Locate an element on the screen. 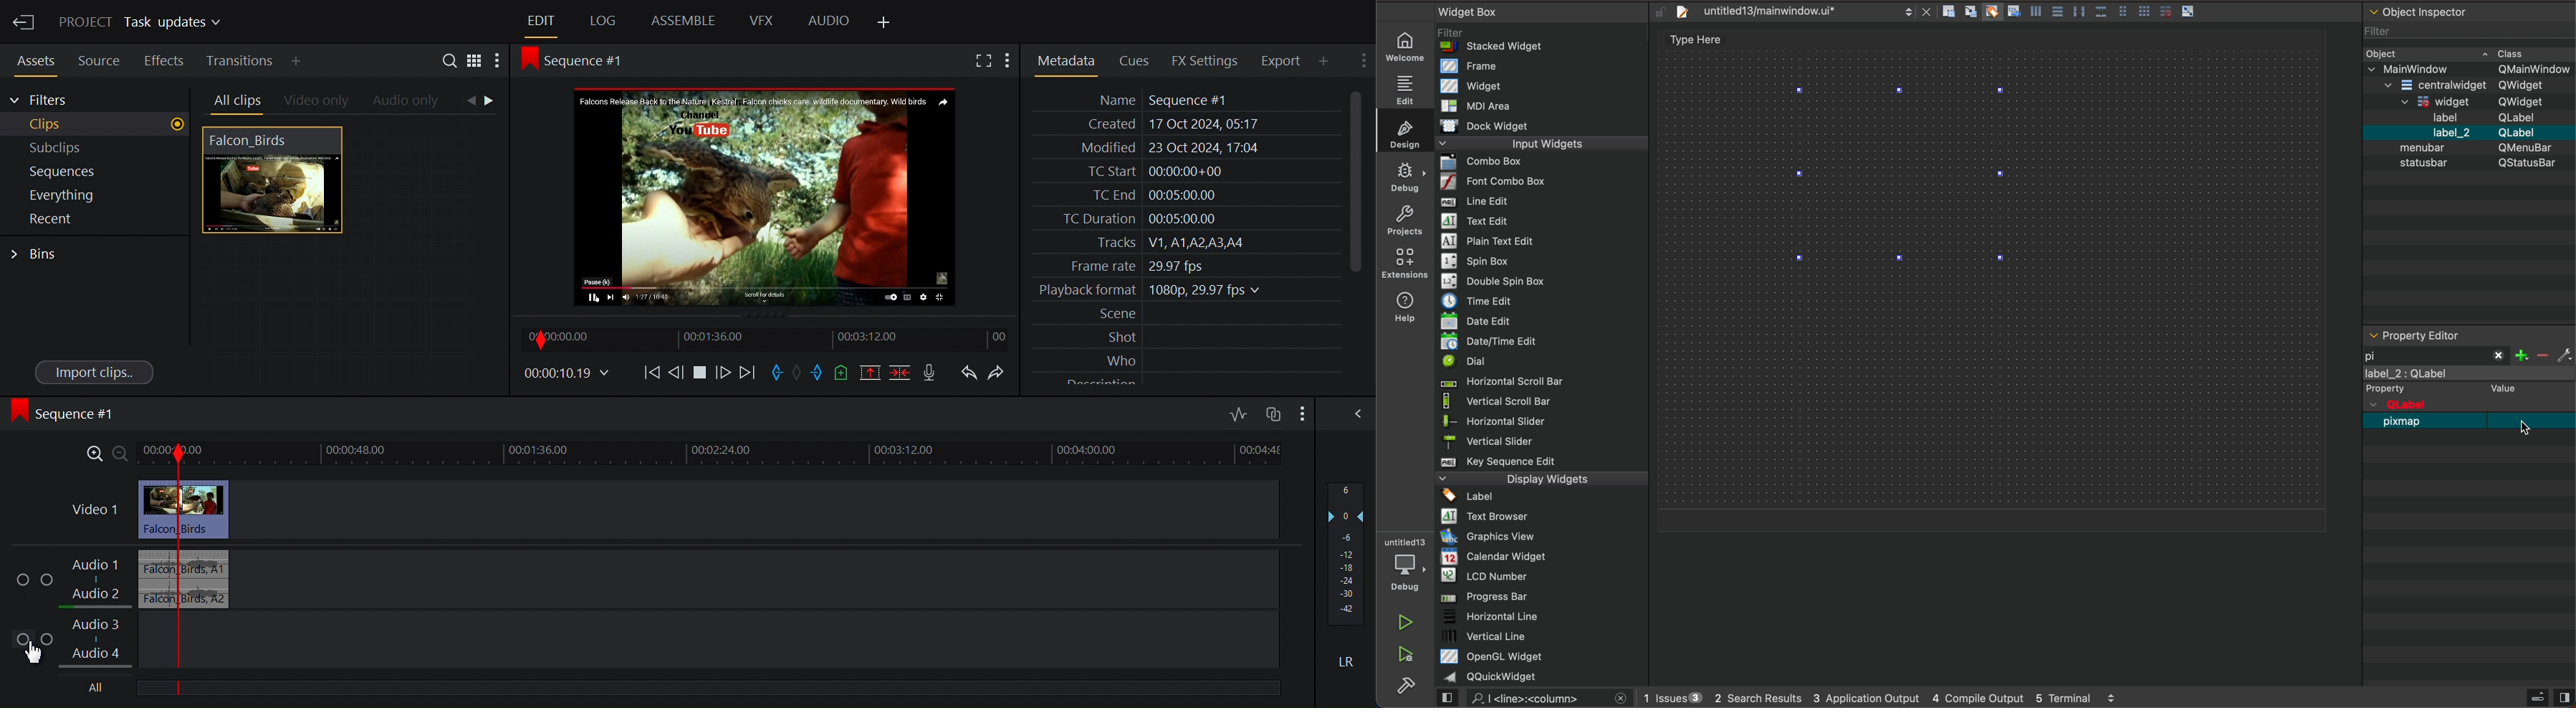  Show settings menu is located at coordinates (1361, 59).